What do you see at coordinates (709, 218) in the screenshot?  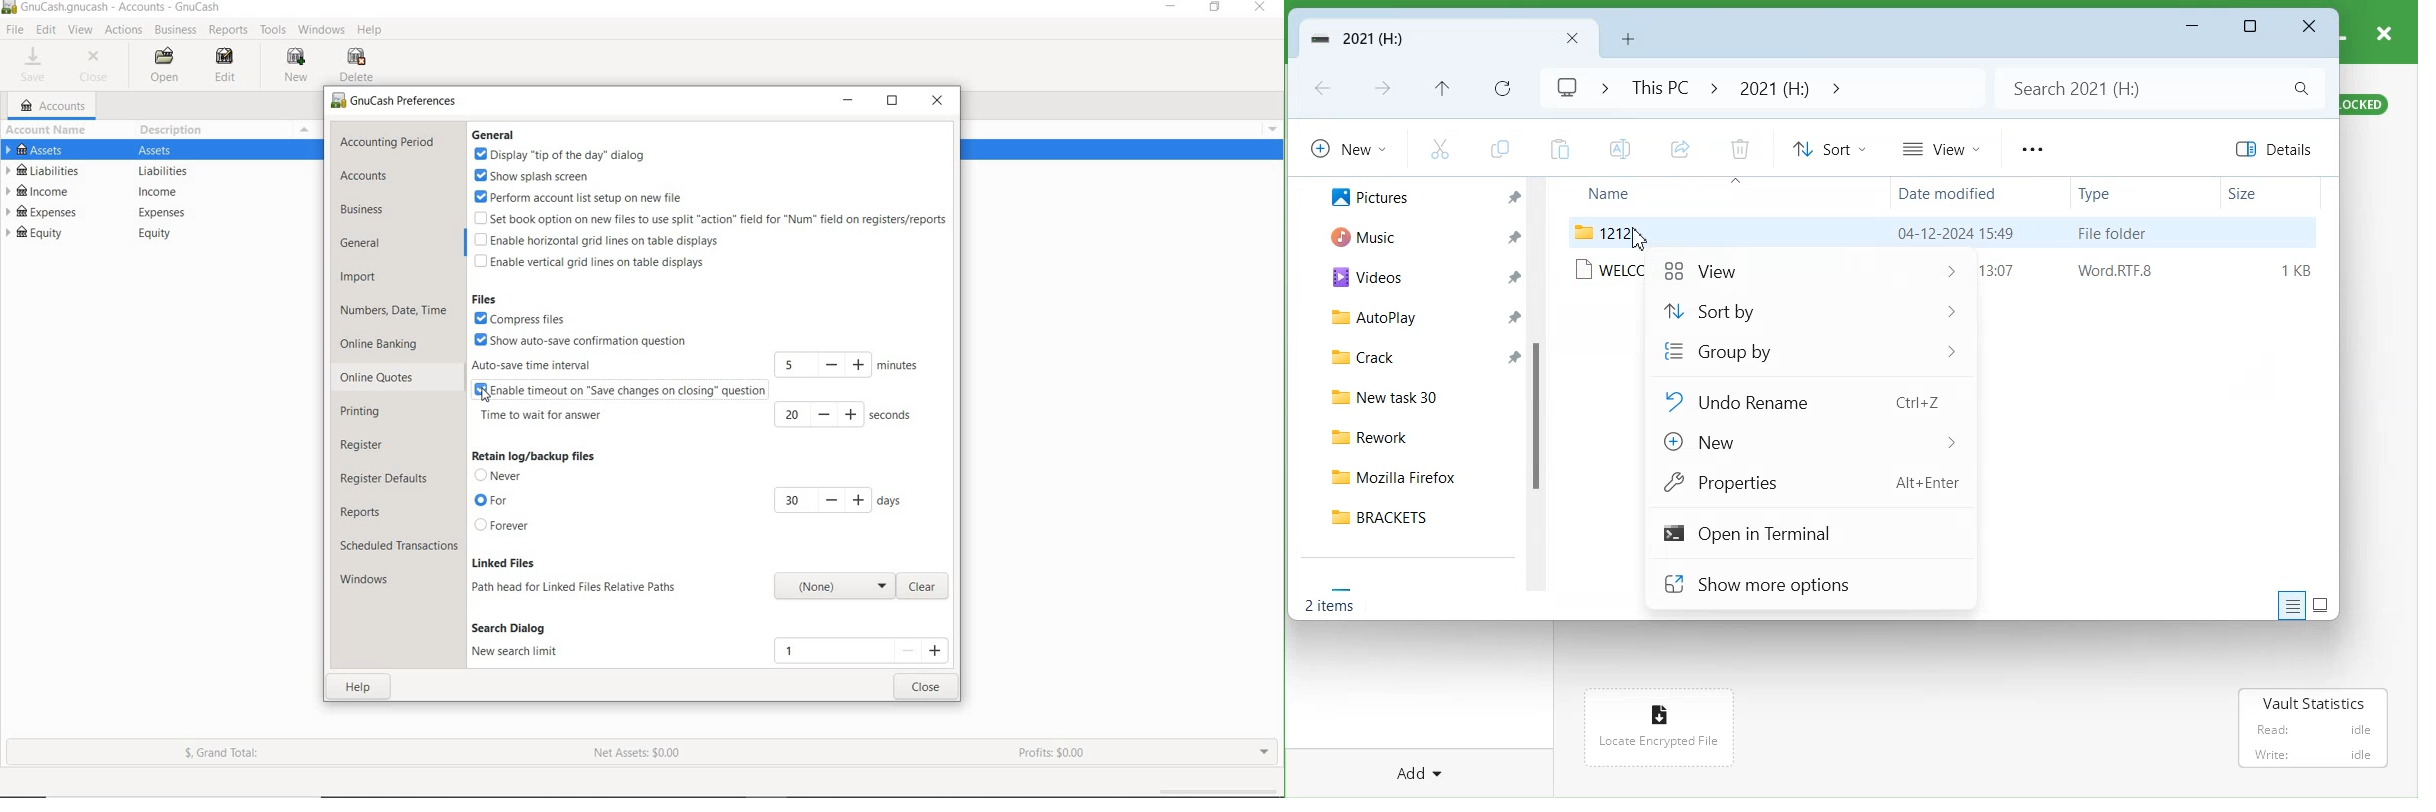 I see `set book option on new files to use split 'action' field for "nun" field on registers/reports` at bounding box center [709, 218].